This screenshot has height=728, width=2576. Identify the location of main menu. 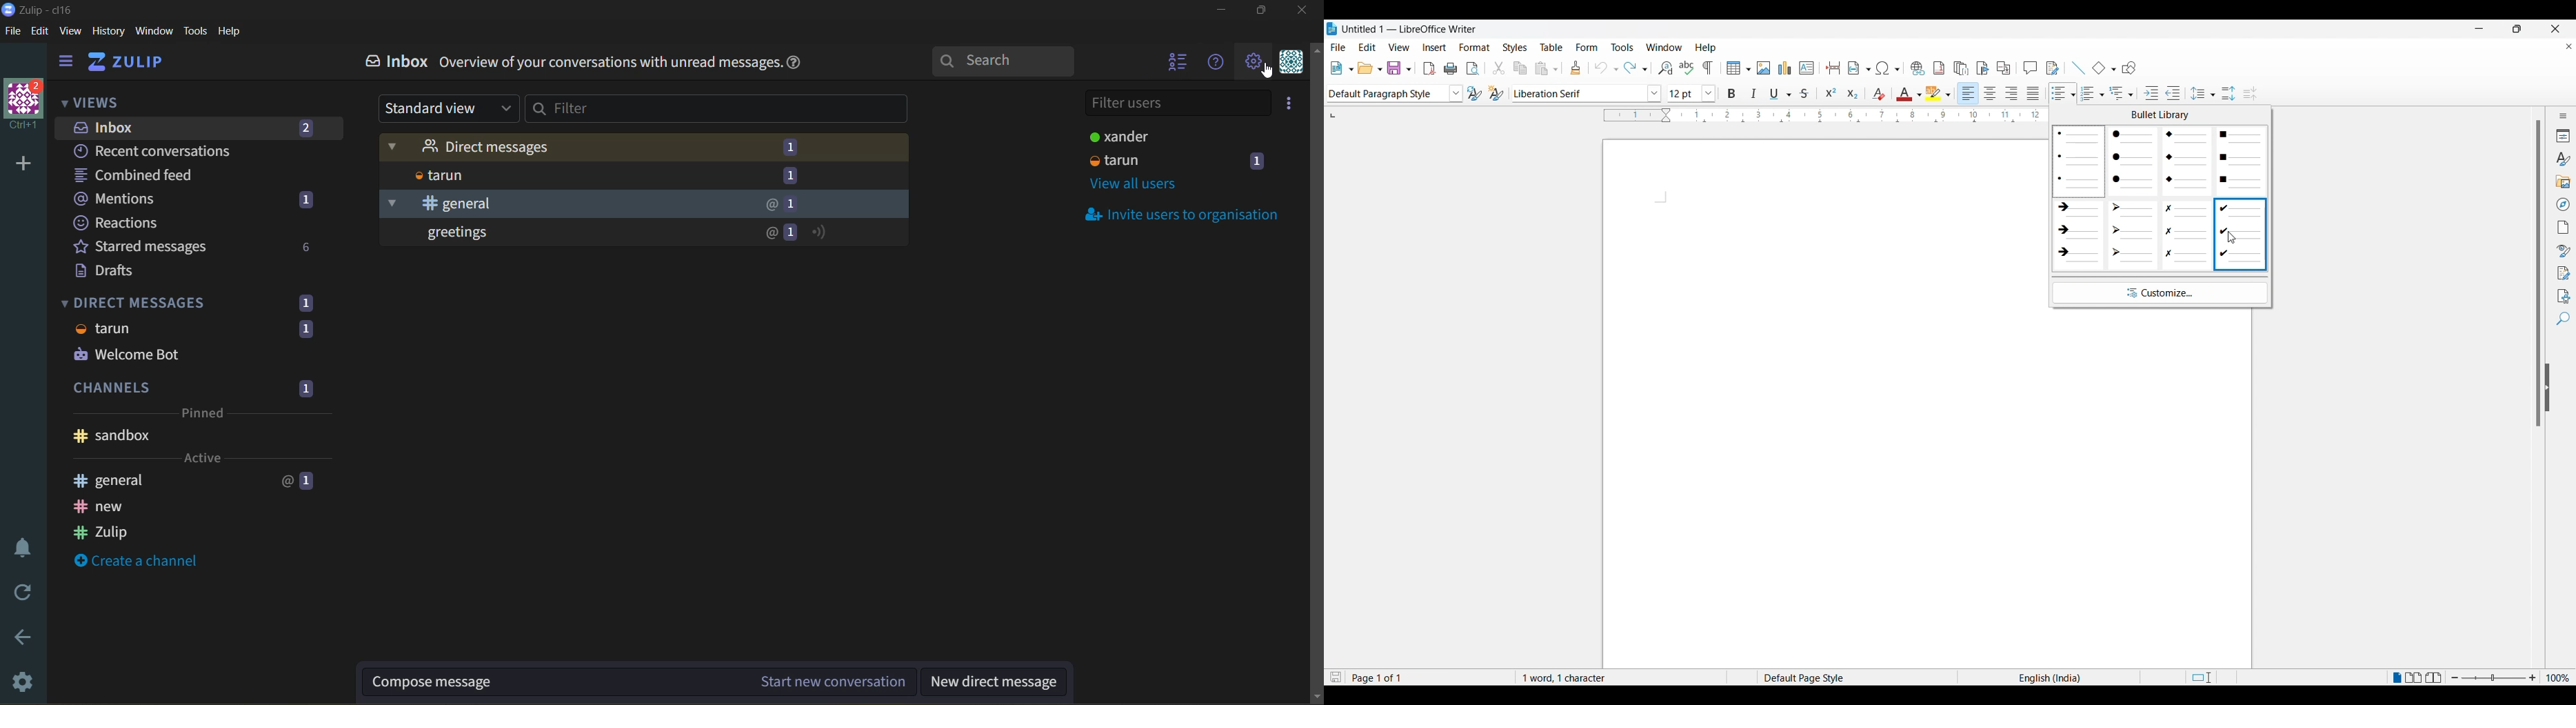
(1256, 61).